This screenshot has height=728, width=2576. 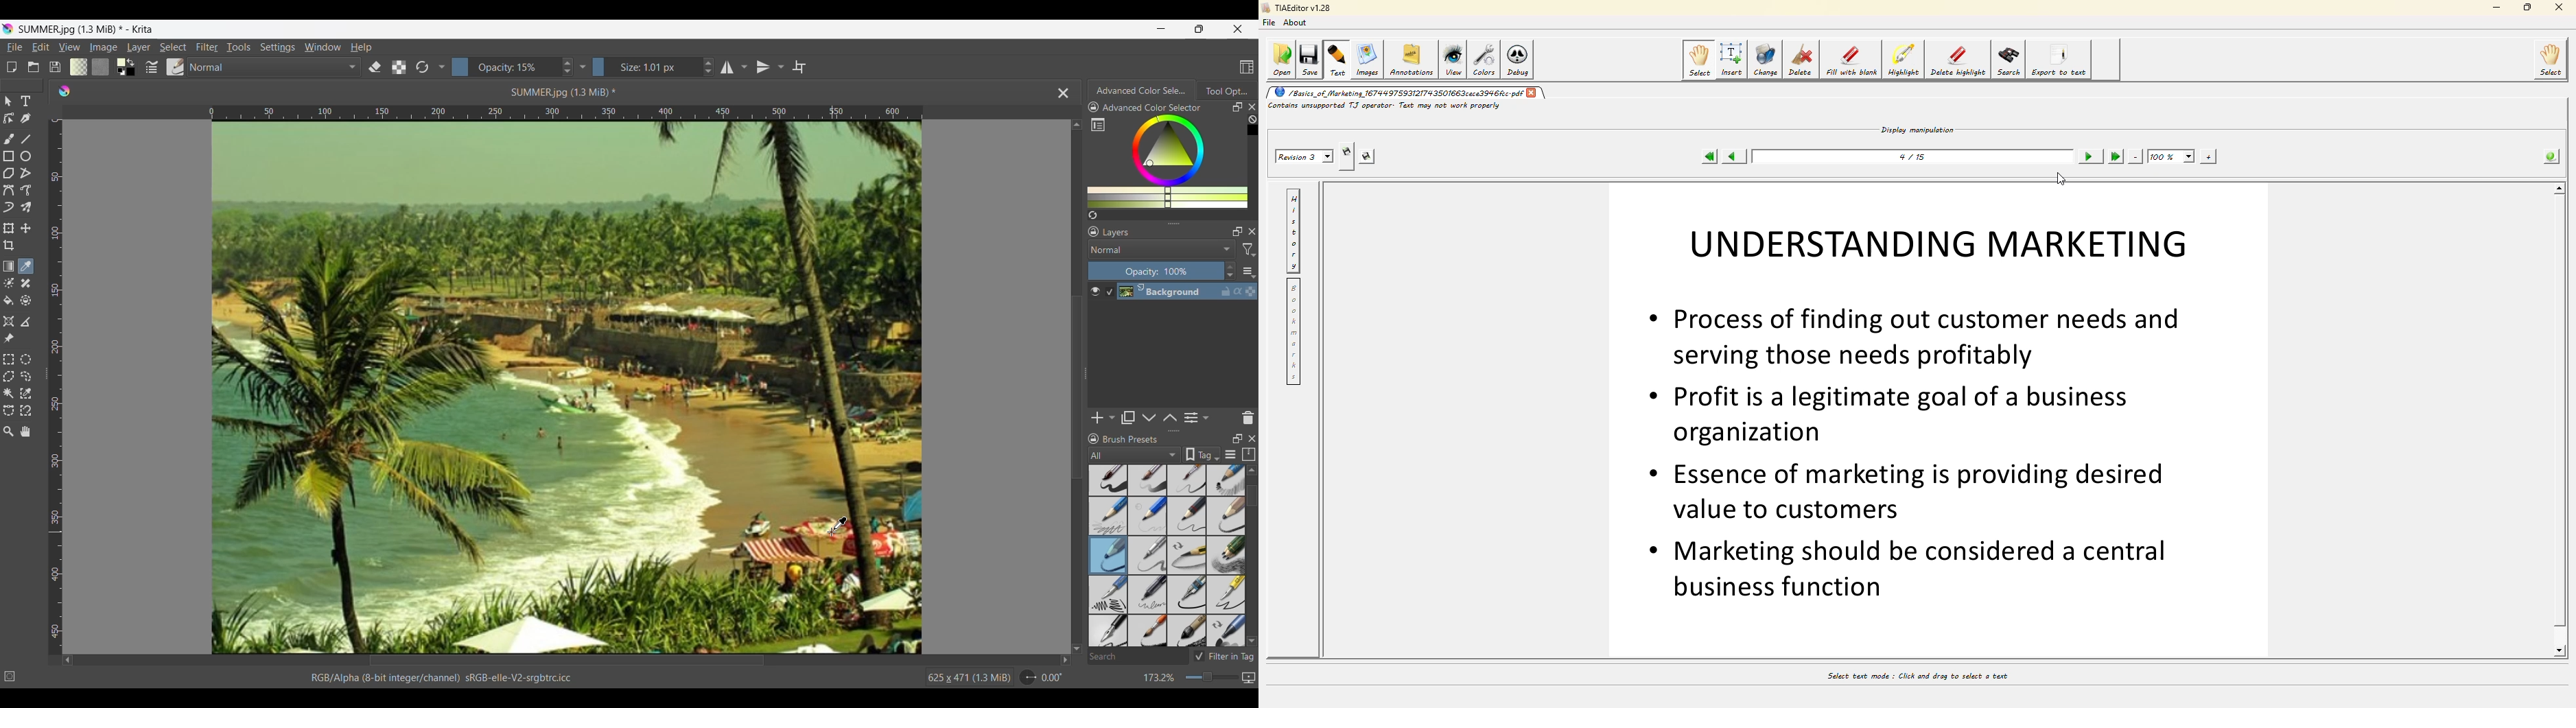 I want to click on Normal, so click(x=275, y=67).